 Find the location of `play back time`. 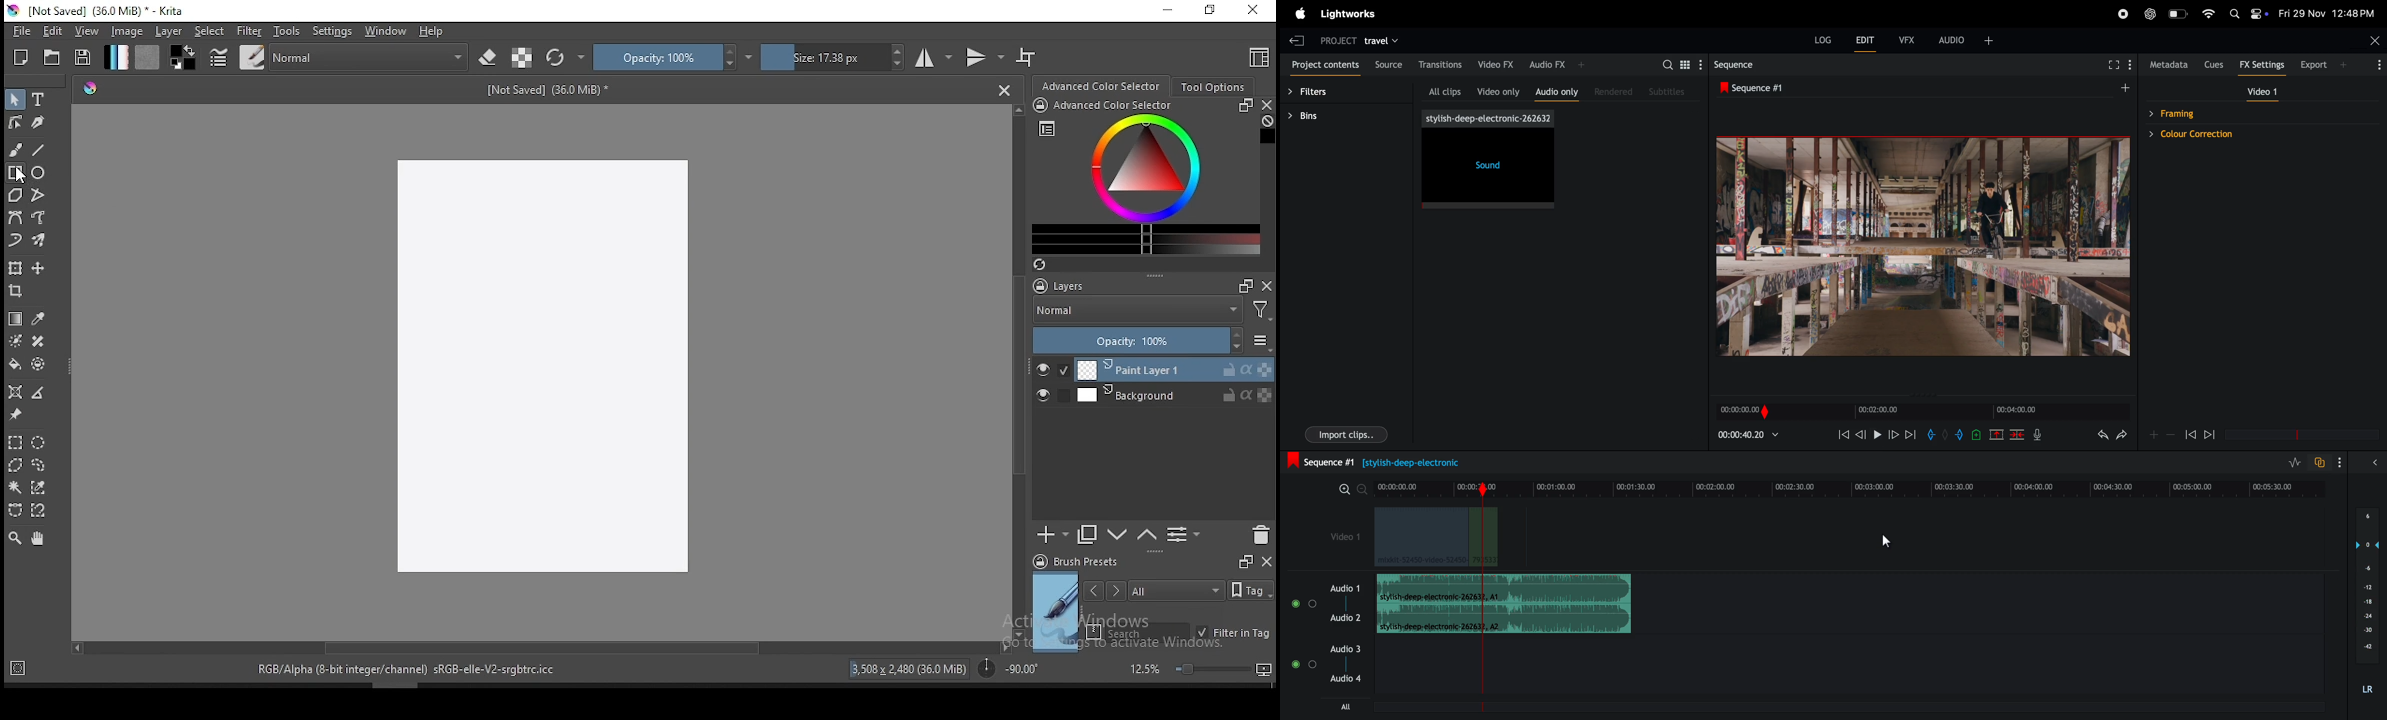

play back time is located at coordinates (1749, 435).